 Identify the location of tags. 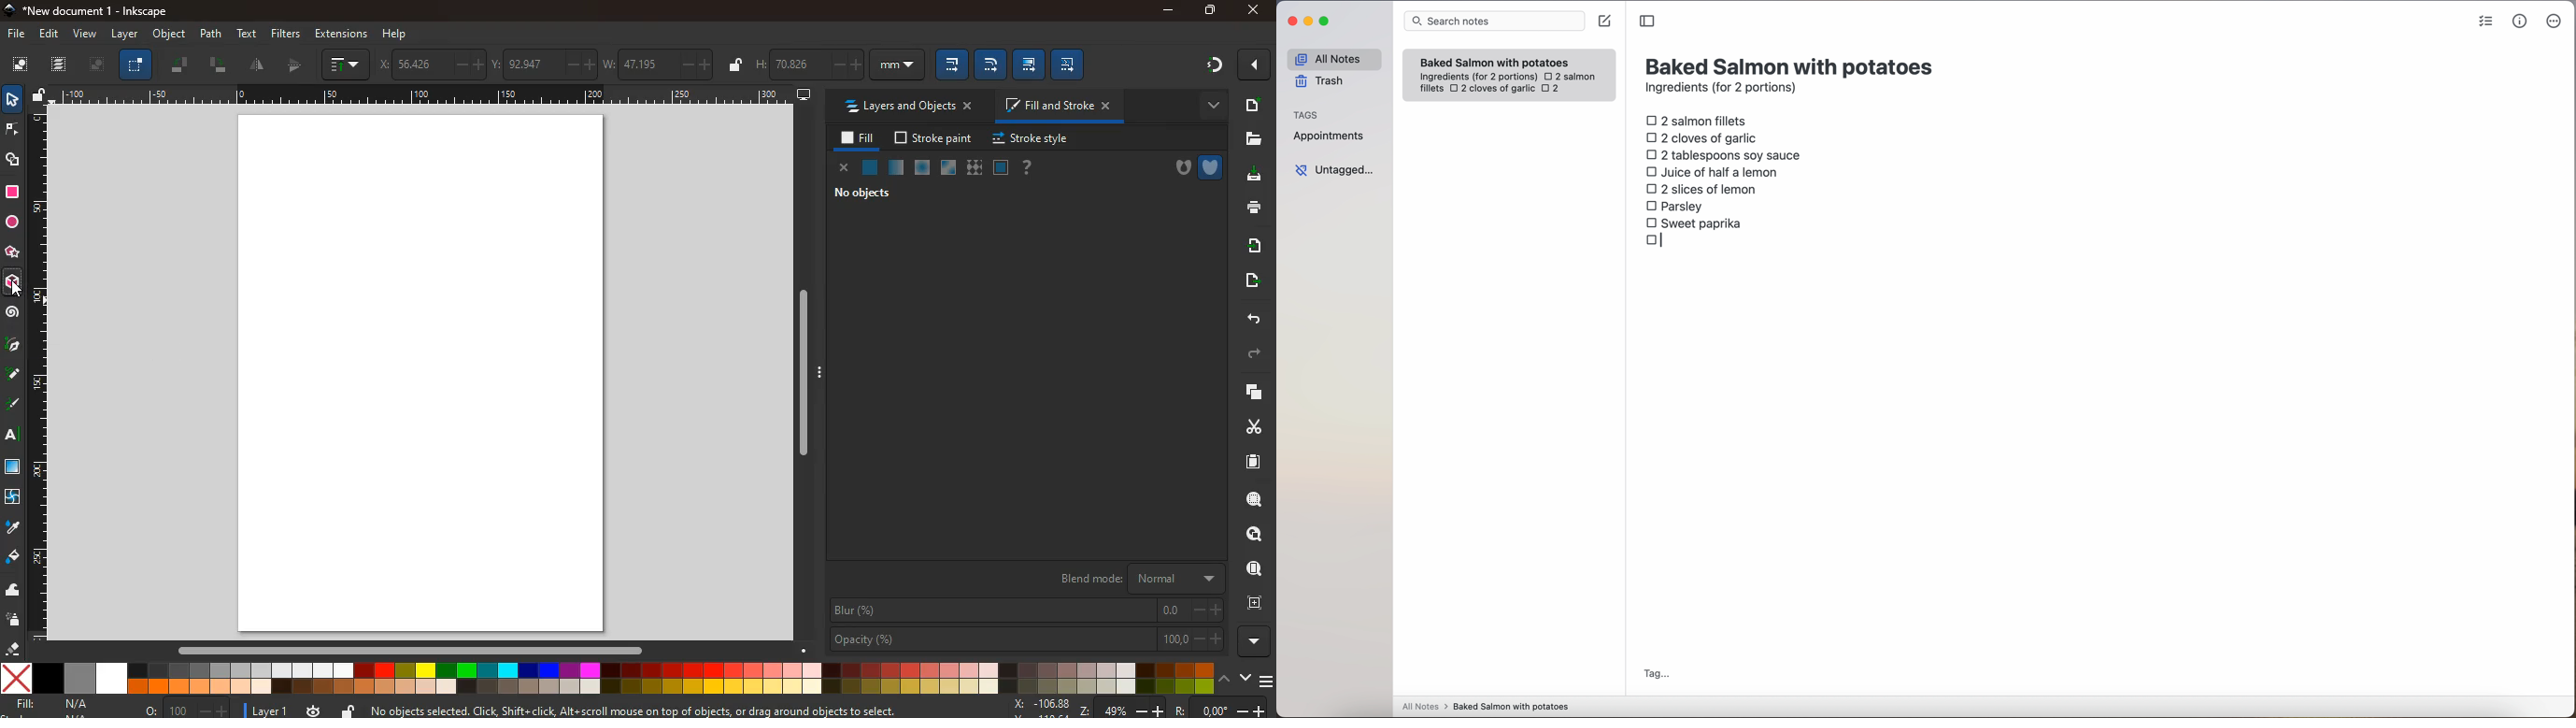
(1306, 114).